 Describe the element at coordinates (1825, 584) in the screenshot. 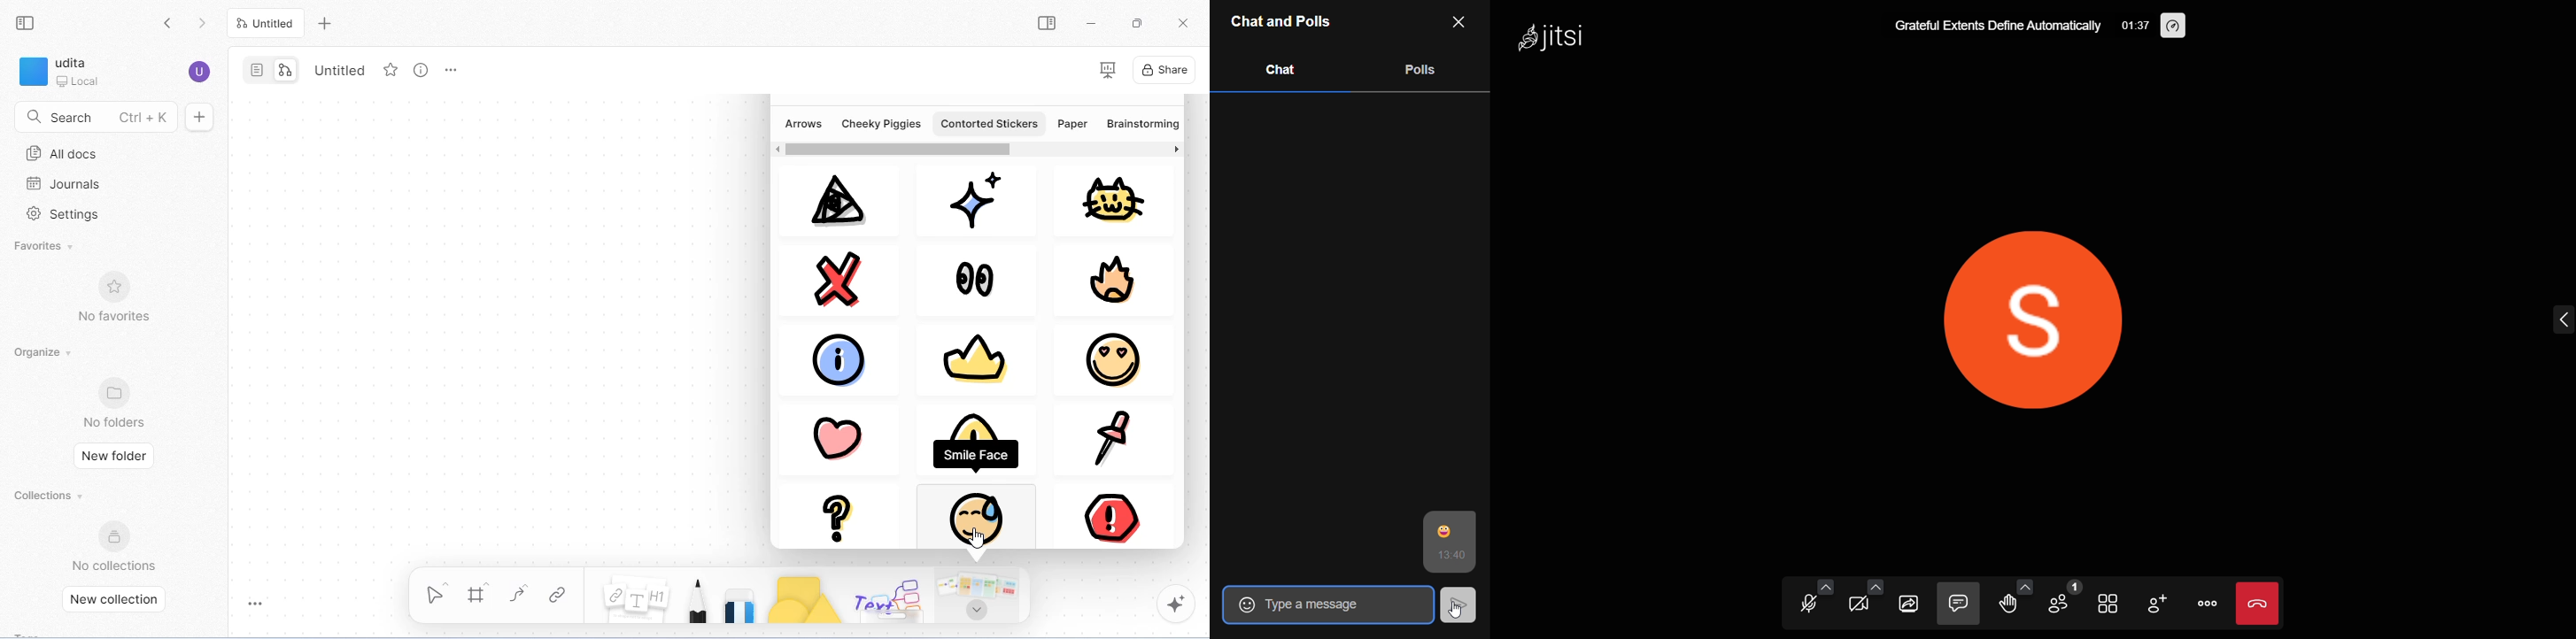

I see `audio setting` at that location.